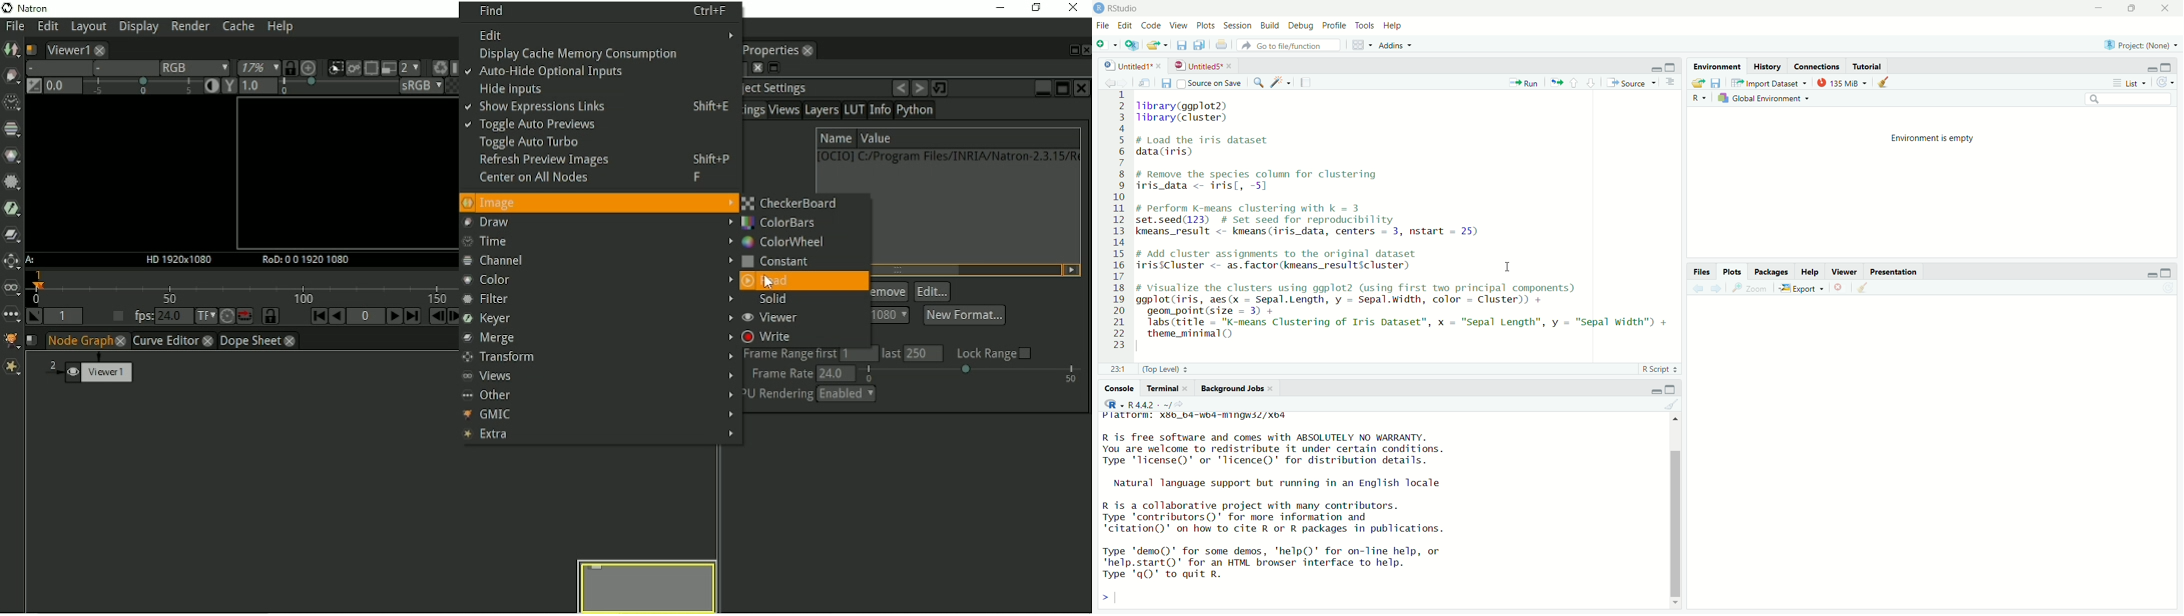  What do you see at coordinates (1109, 405) in the screenshot?
I see `select language` at bounding box center [1109, 405].